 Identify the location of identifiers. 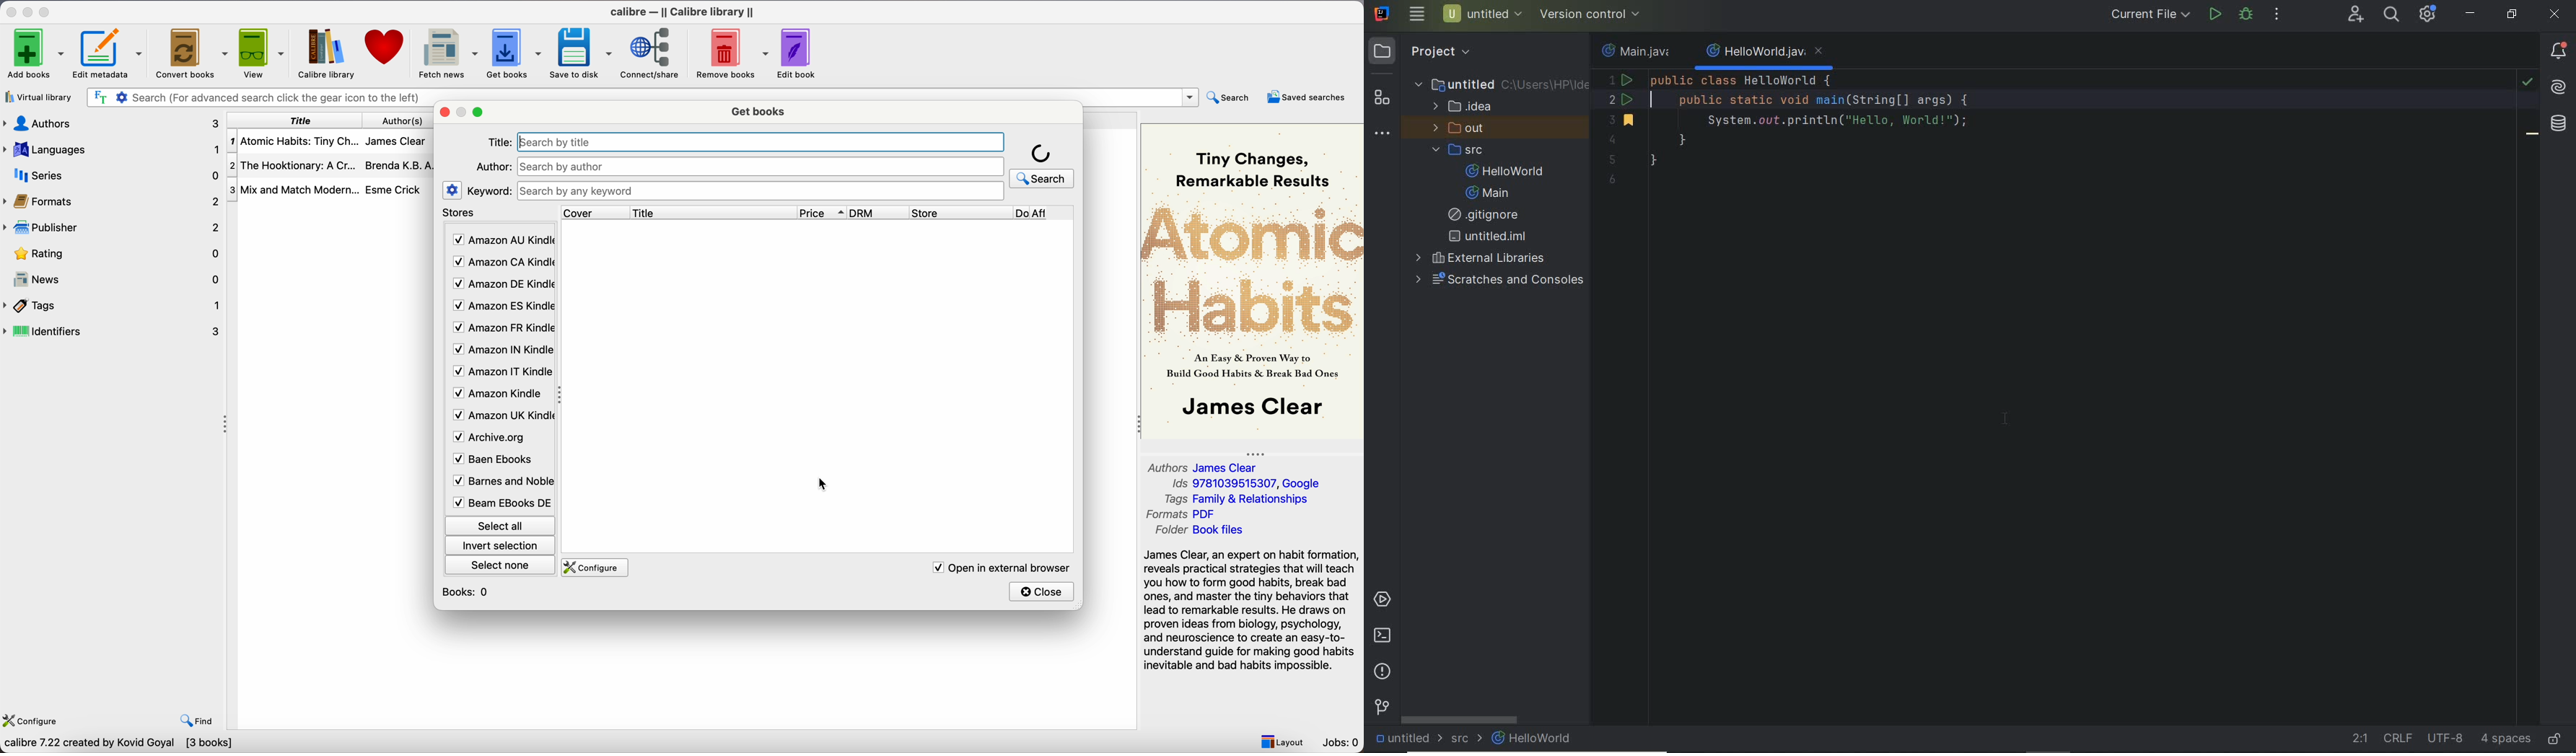
(117, 330).